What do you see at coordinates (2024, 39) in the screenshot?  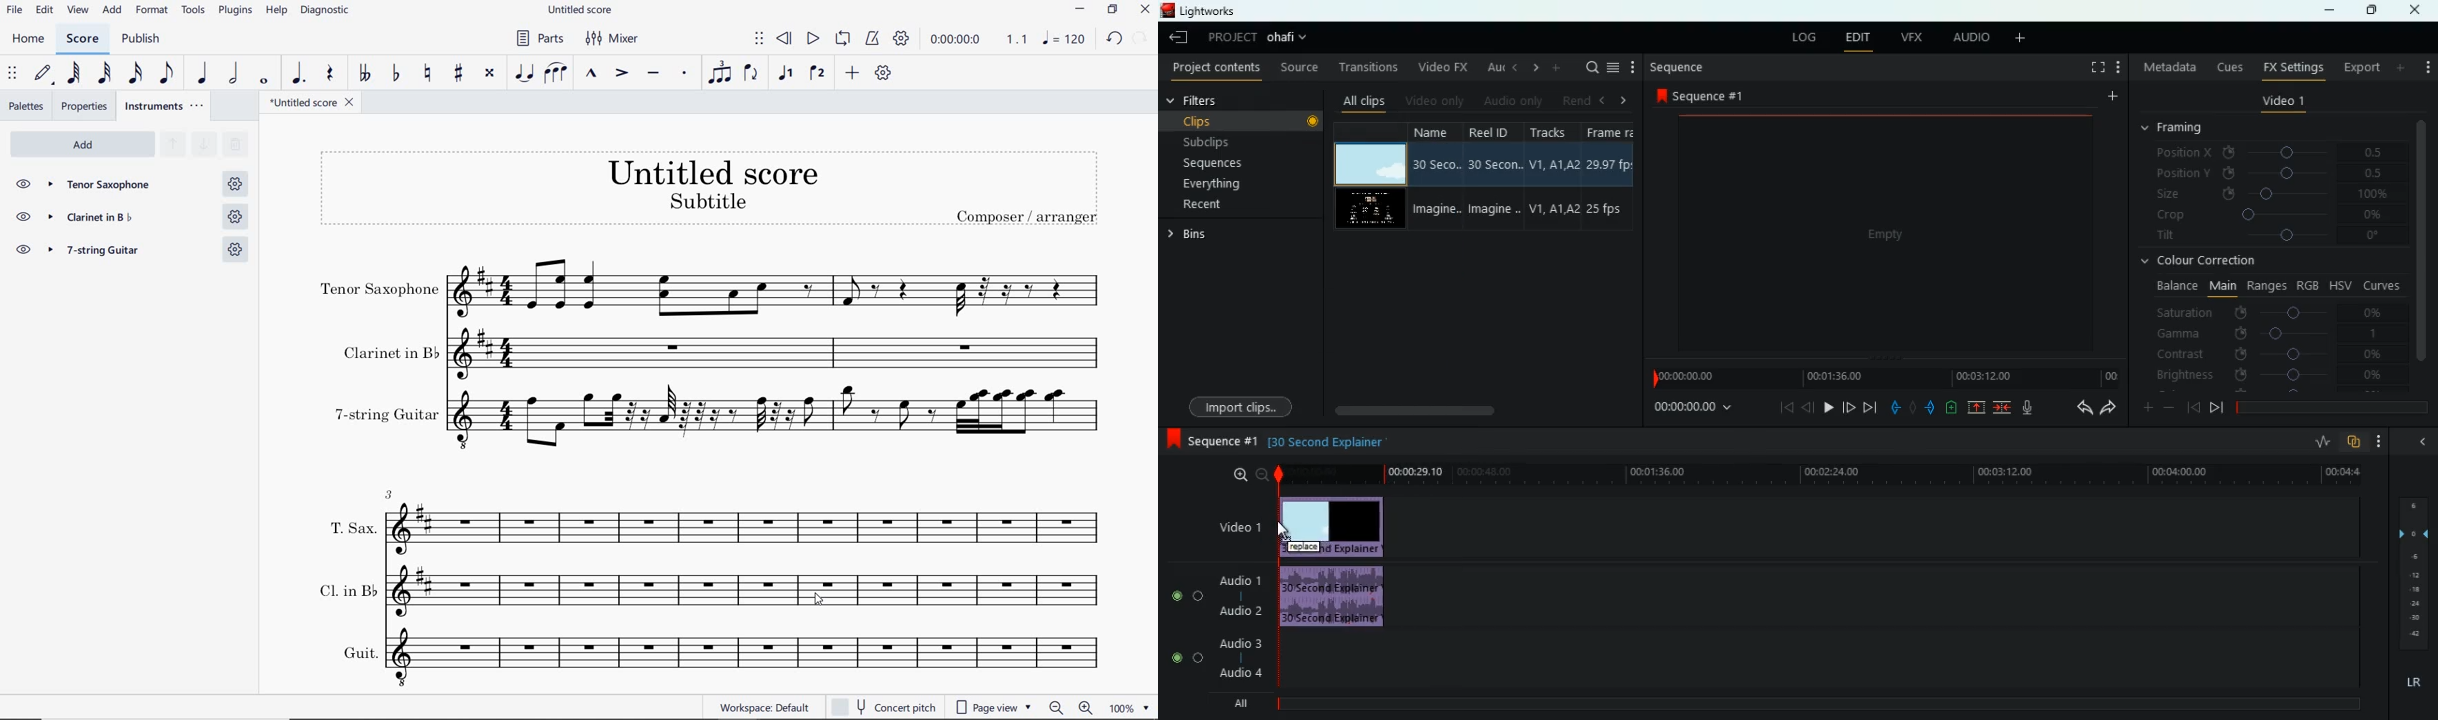 I see `more` at bounding box center [2024, 39].